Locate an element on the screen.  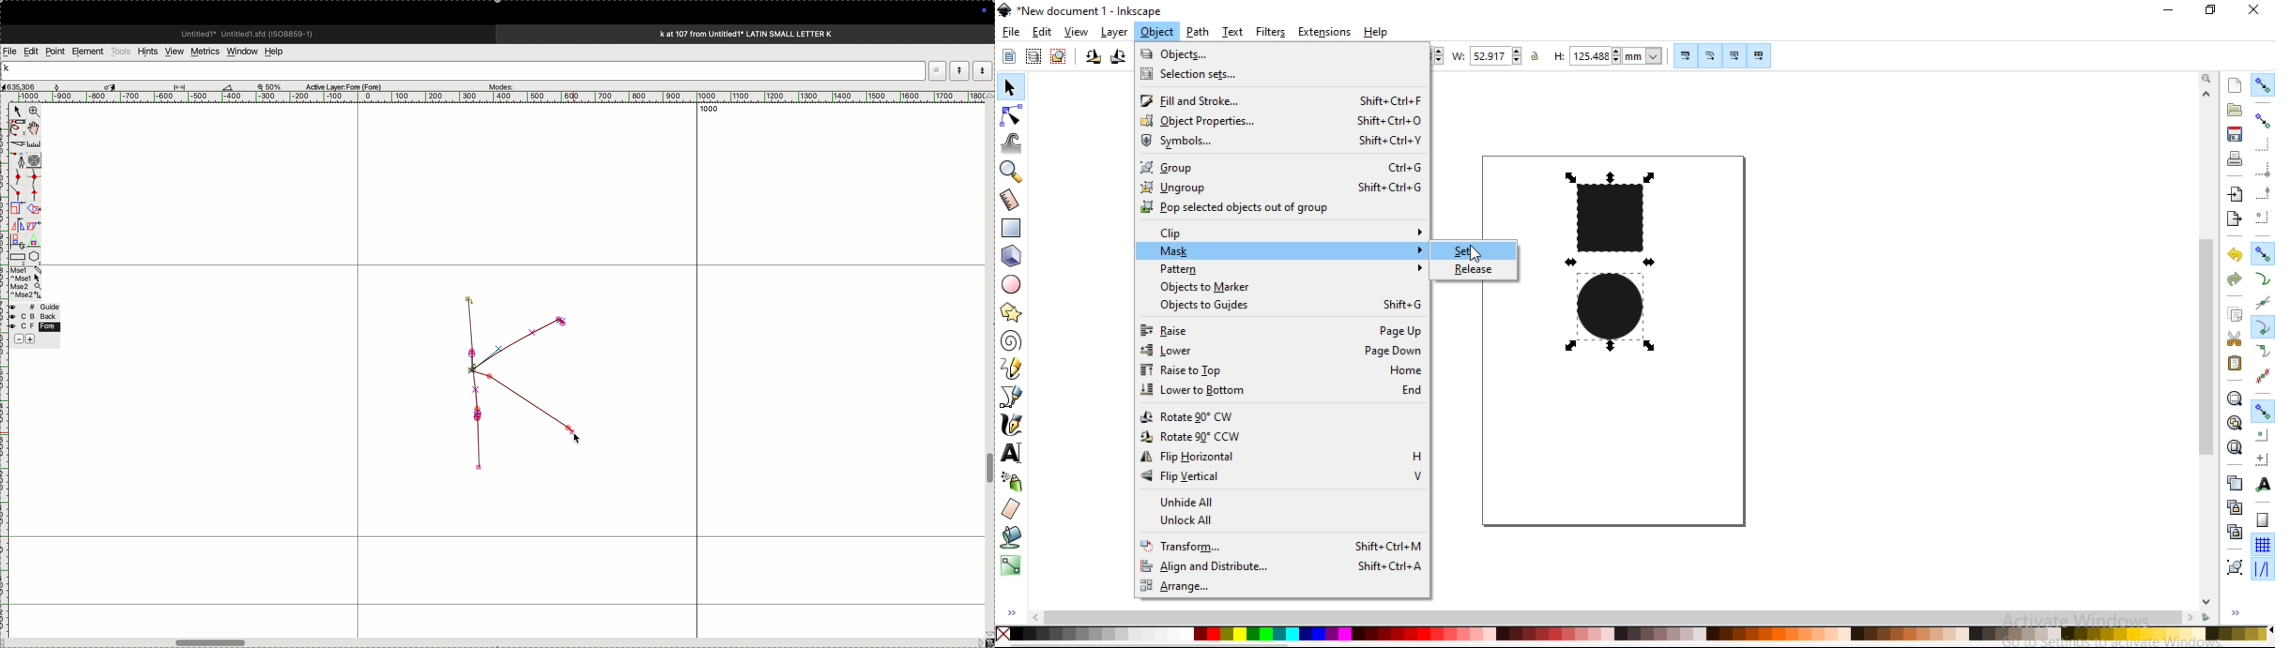
edit paths by nodes is located at coordinates (1014, 116).